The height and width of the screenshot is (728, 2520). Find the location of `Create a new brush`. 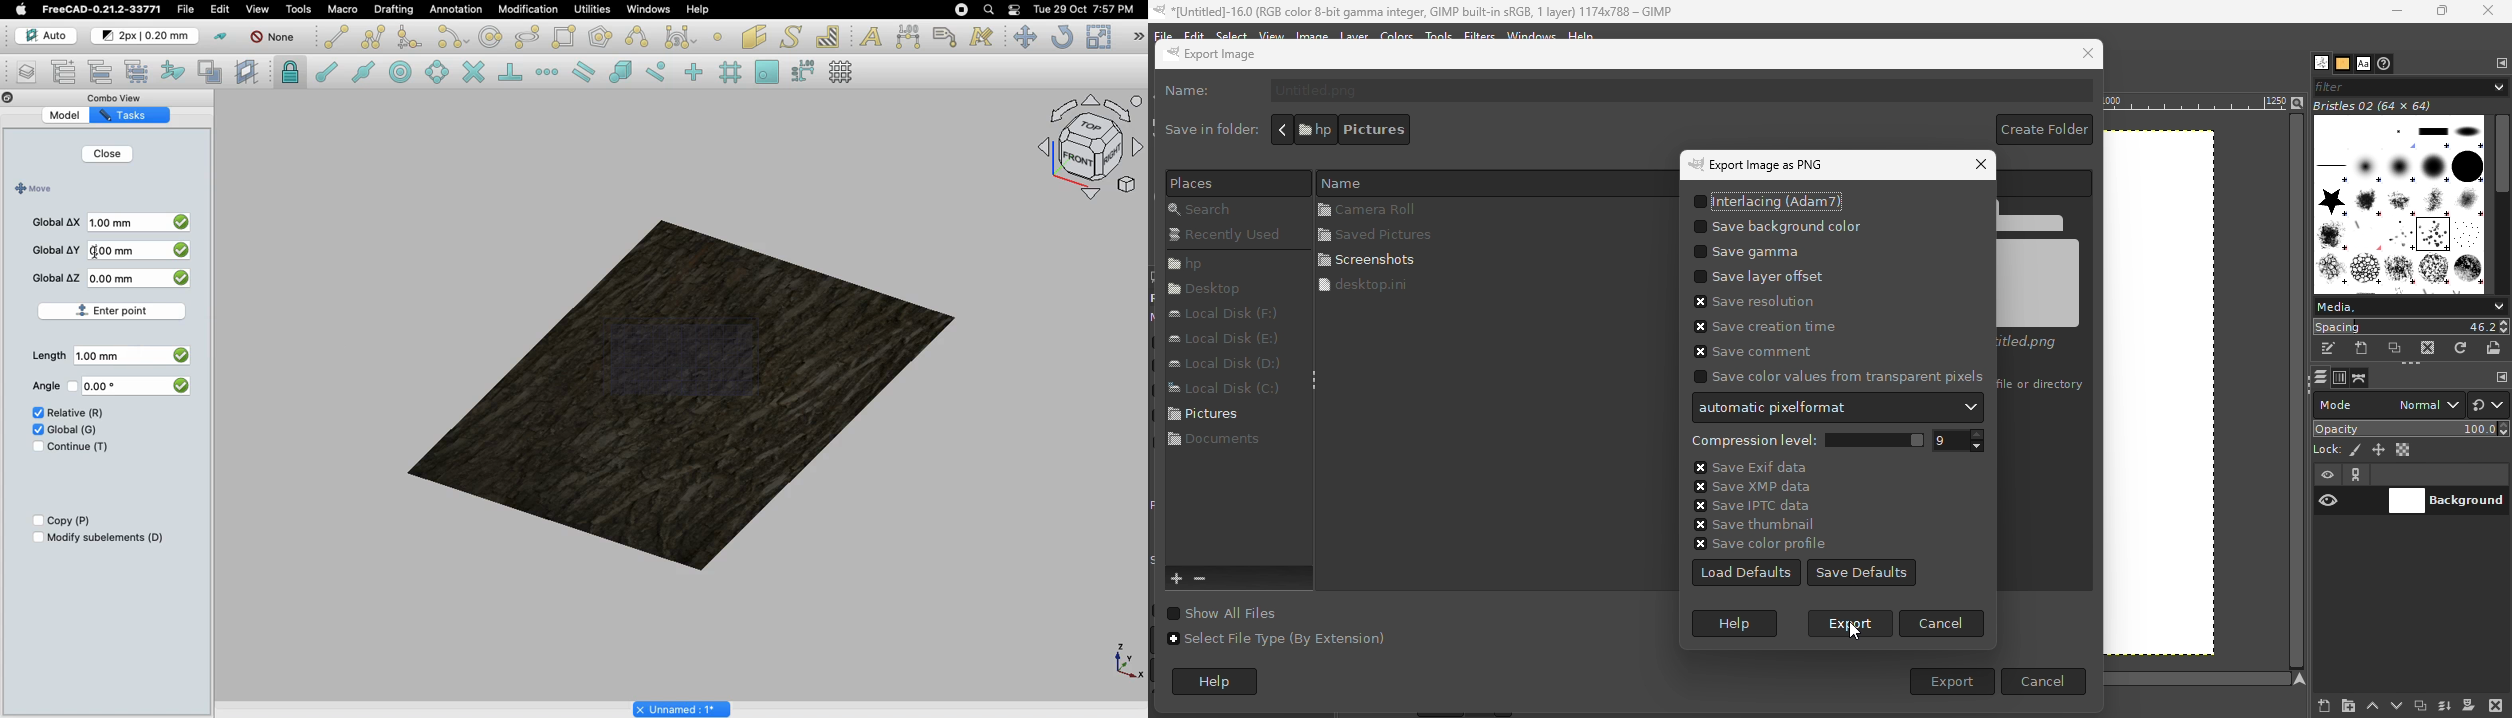

Create a new brush is located at coordinates (2362, 348).